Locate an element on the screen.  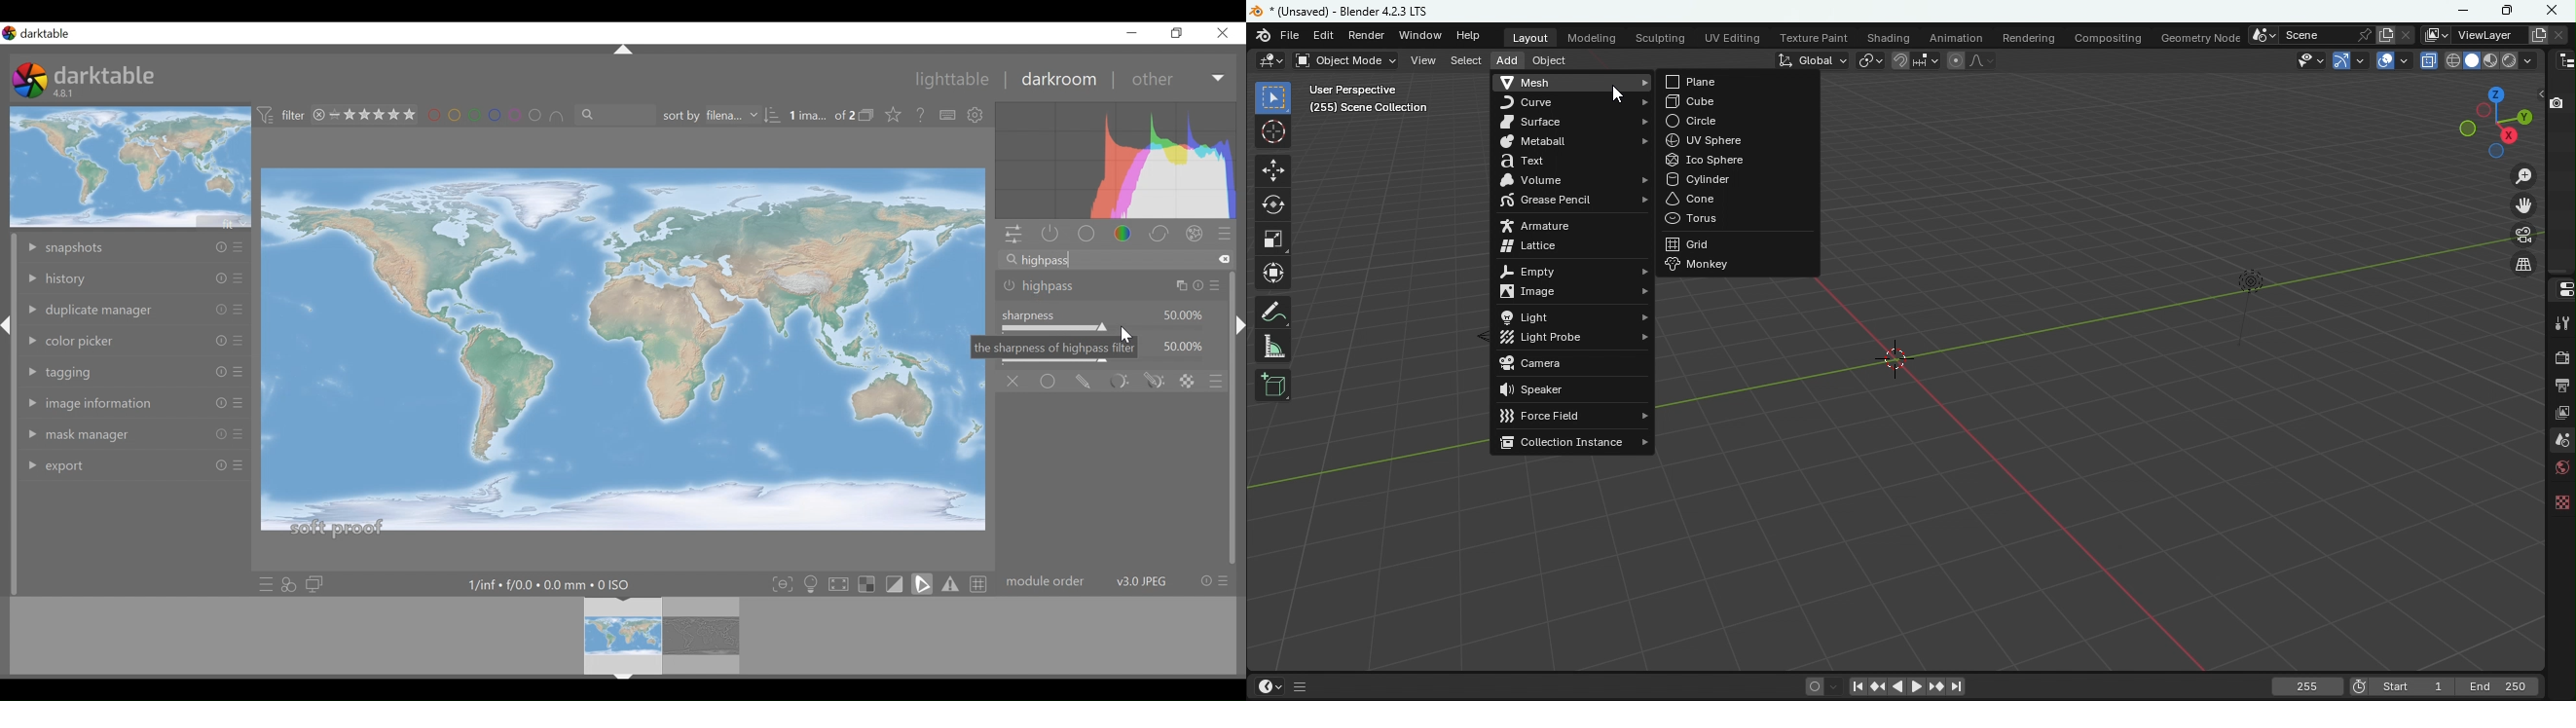
Histogram is located at coordinates (1120, 160).